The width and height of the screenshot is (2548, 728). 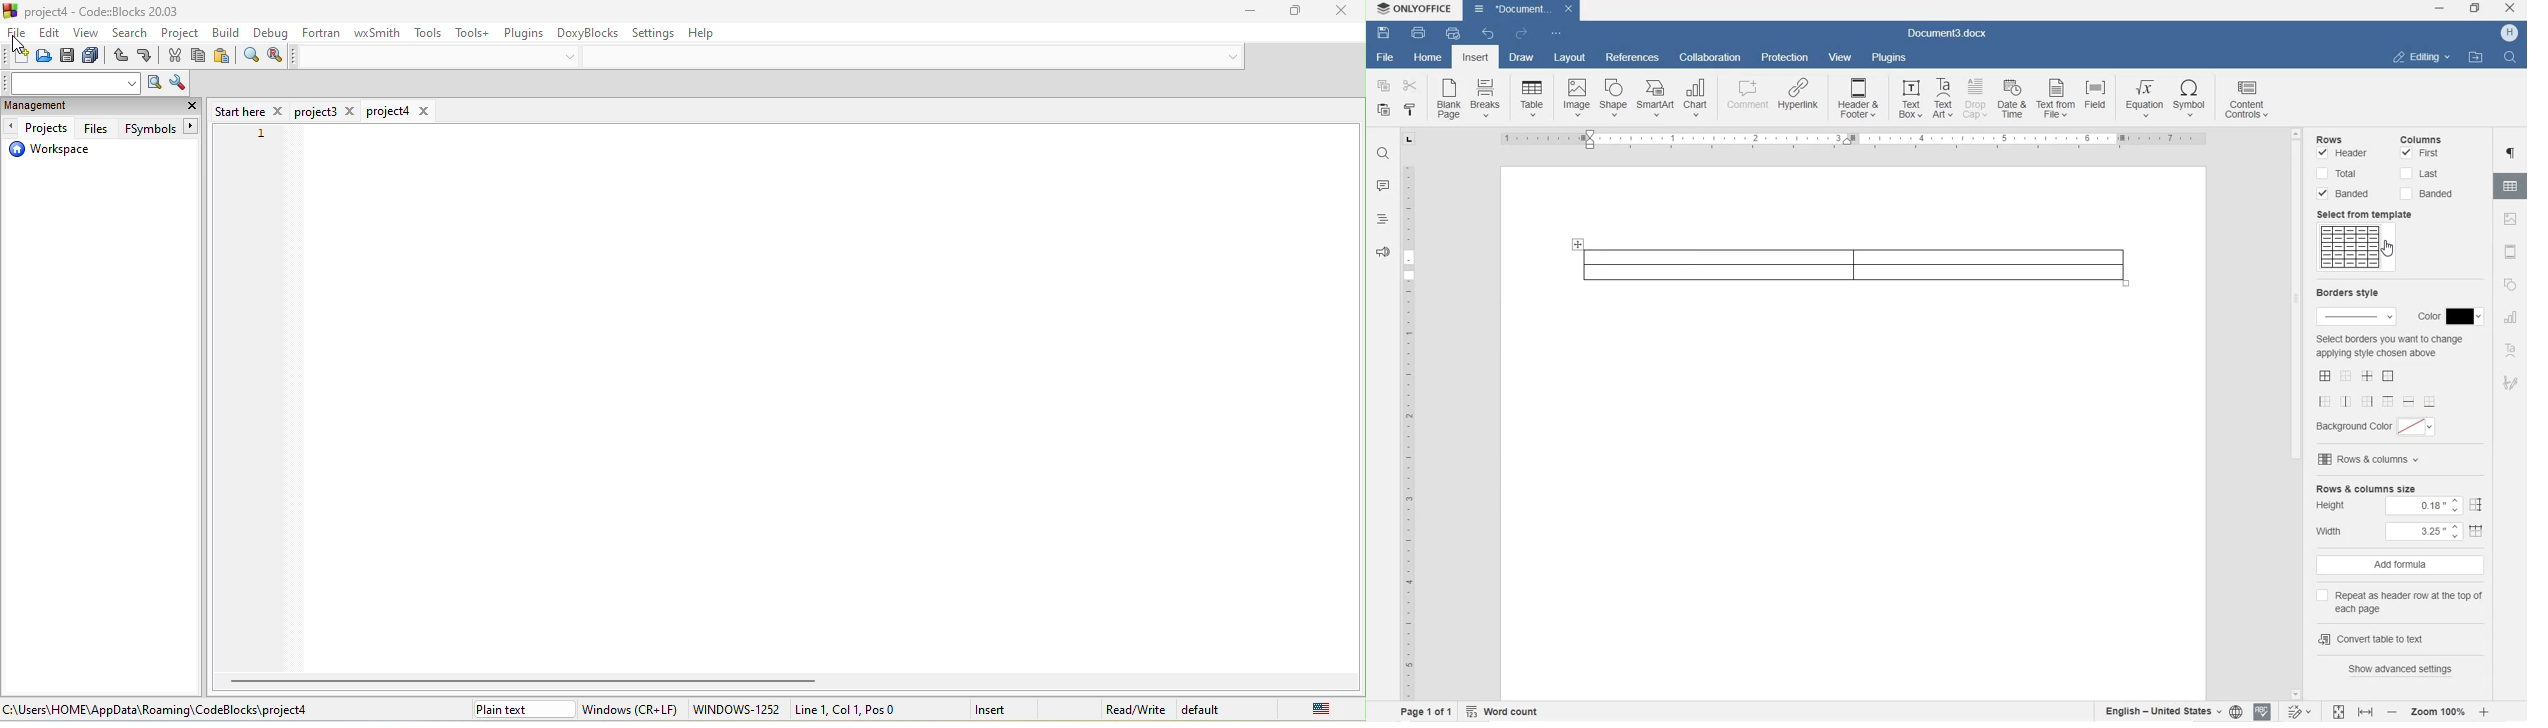 I want to click on SmartArt, so click(x=1654, y=100).